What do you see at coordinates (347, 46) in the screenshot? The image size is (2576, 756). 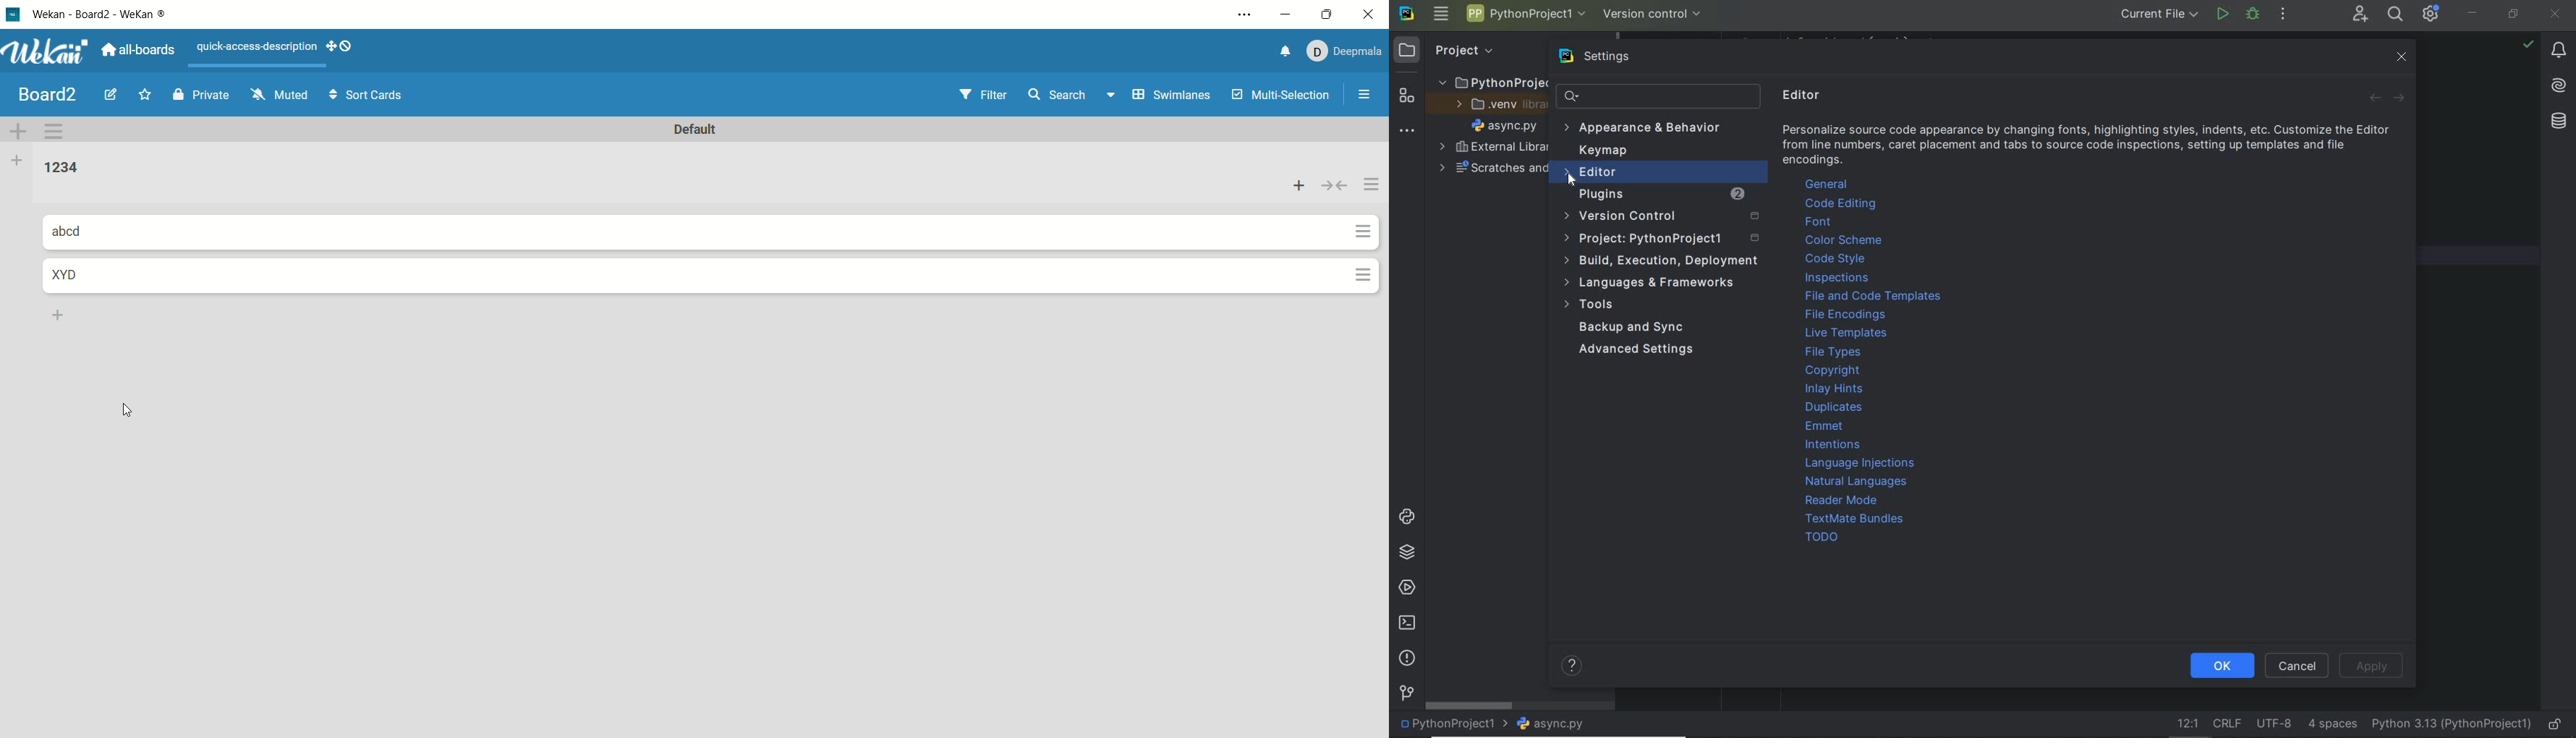 I see `show-desktop-drag-handles` at bounding box center [347, 46].